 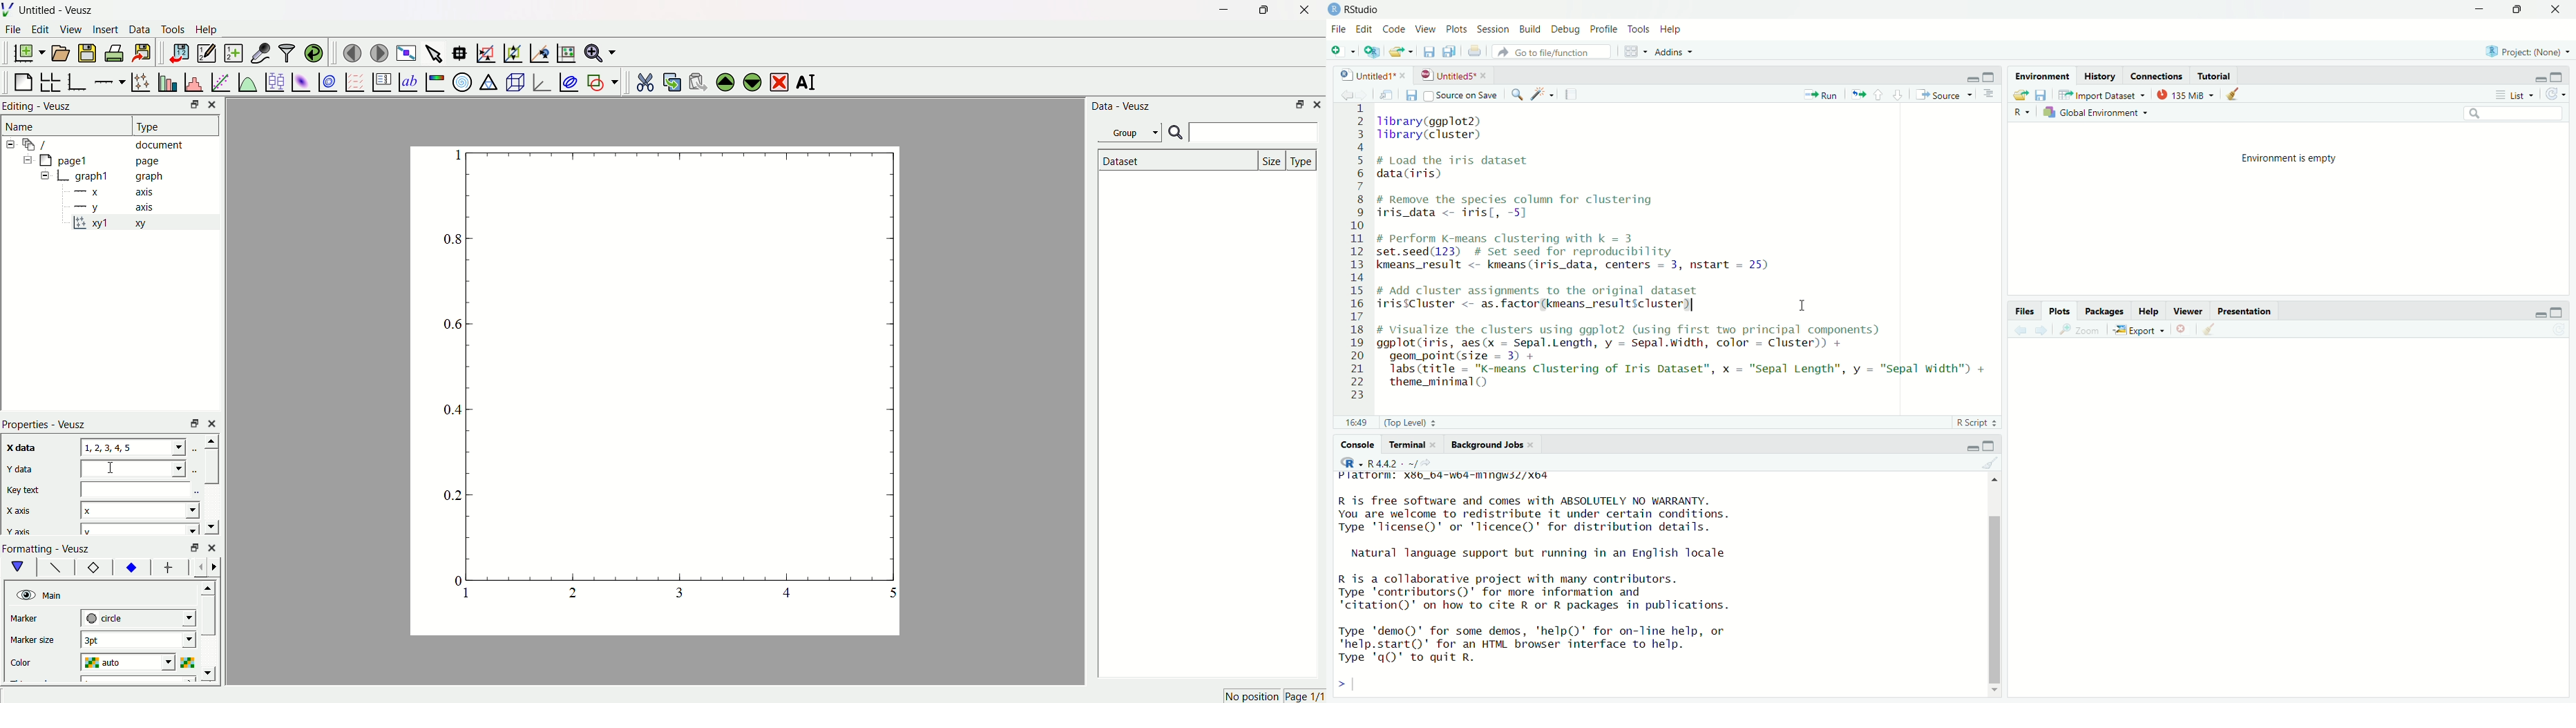 What do you see at coordinates (2250, 310) in the screenshot?
I see `presentation` at bounding box center [2250, 310].